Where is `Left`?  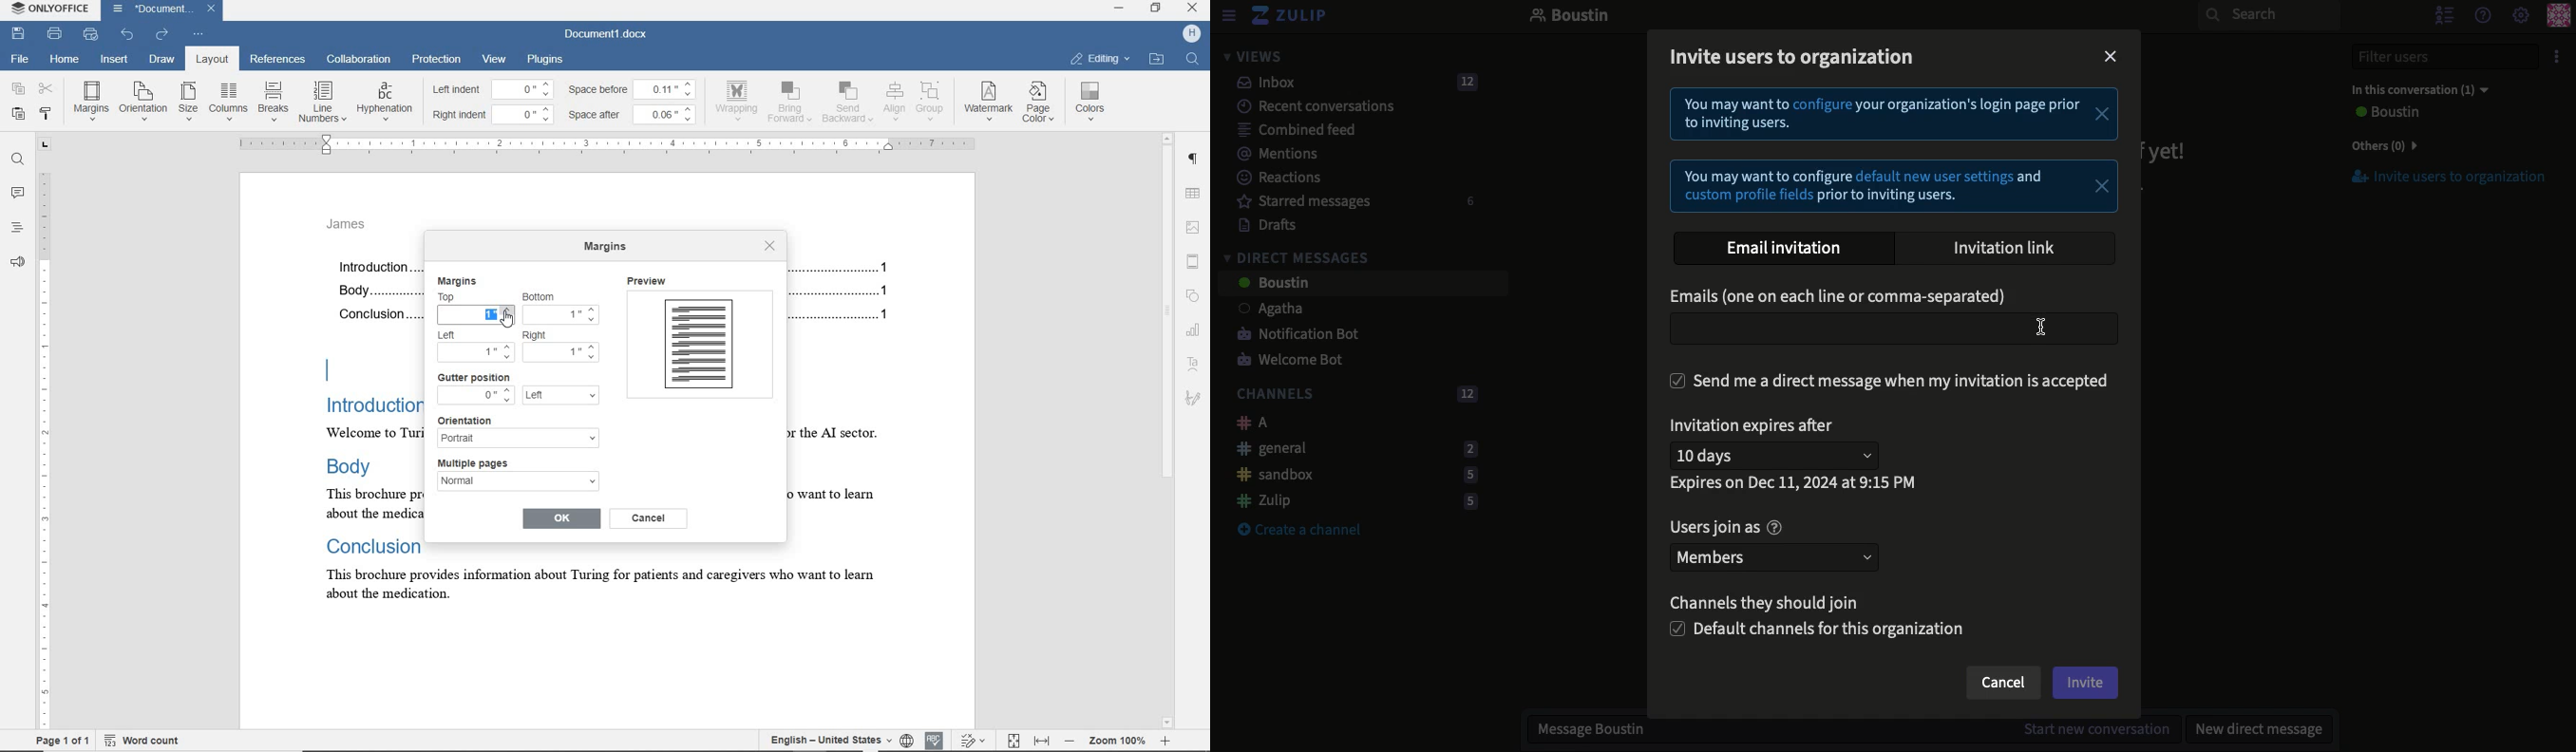 Left is located at coordinates (454, 335).